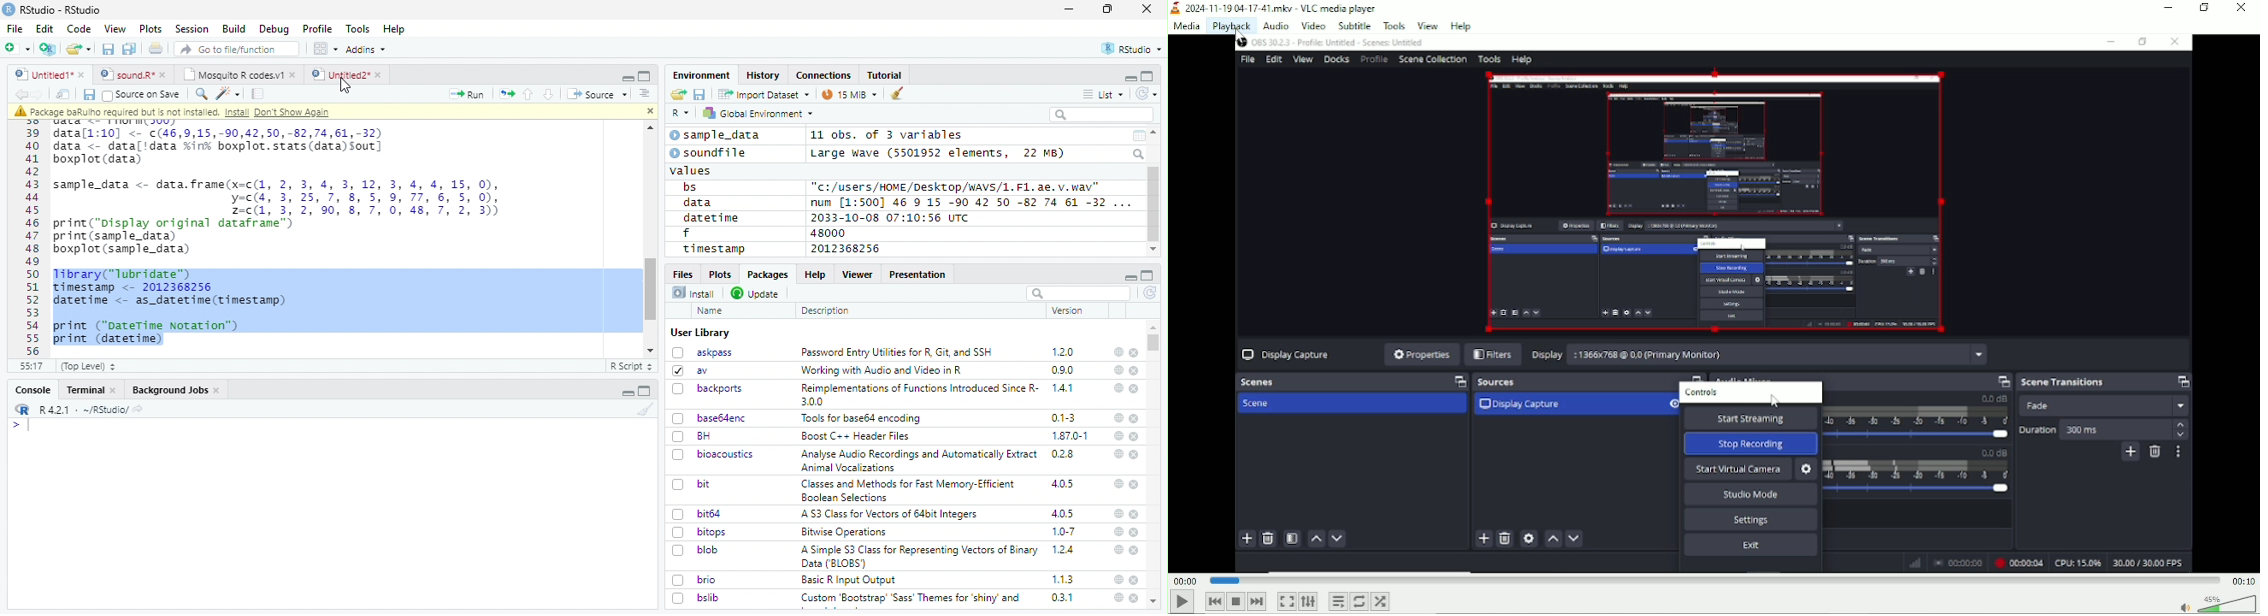  What do you see at coordinates (700, 203) in the screenshot?
I see `data` at bounding box center [700, 203].